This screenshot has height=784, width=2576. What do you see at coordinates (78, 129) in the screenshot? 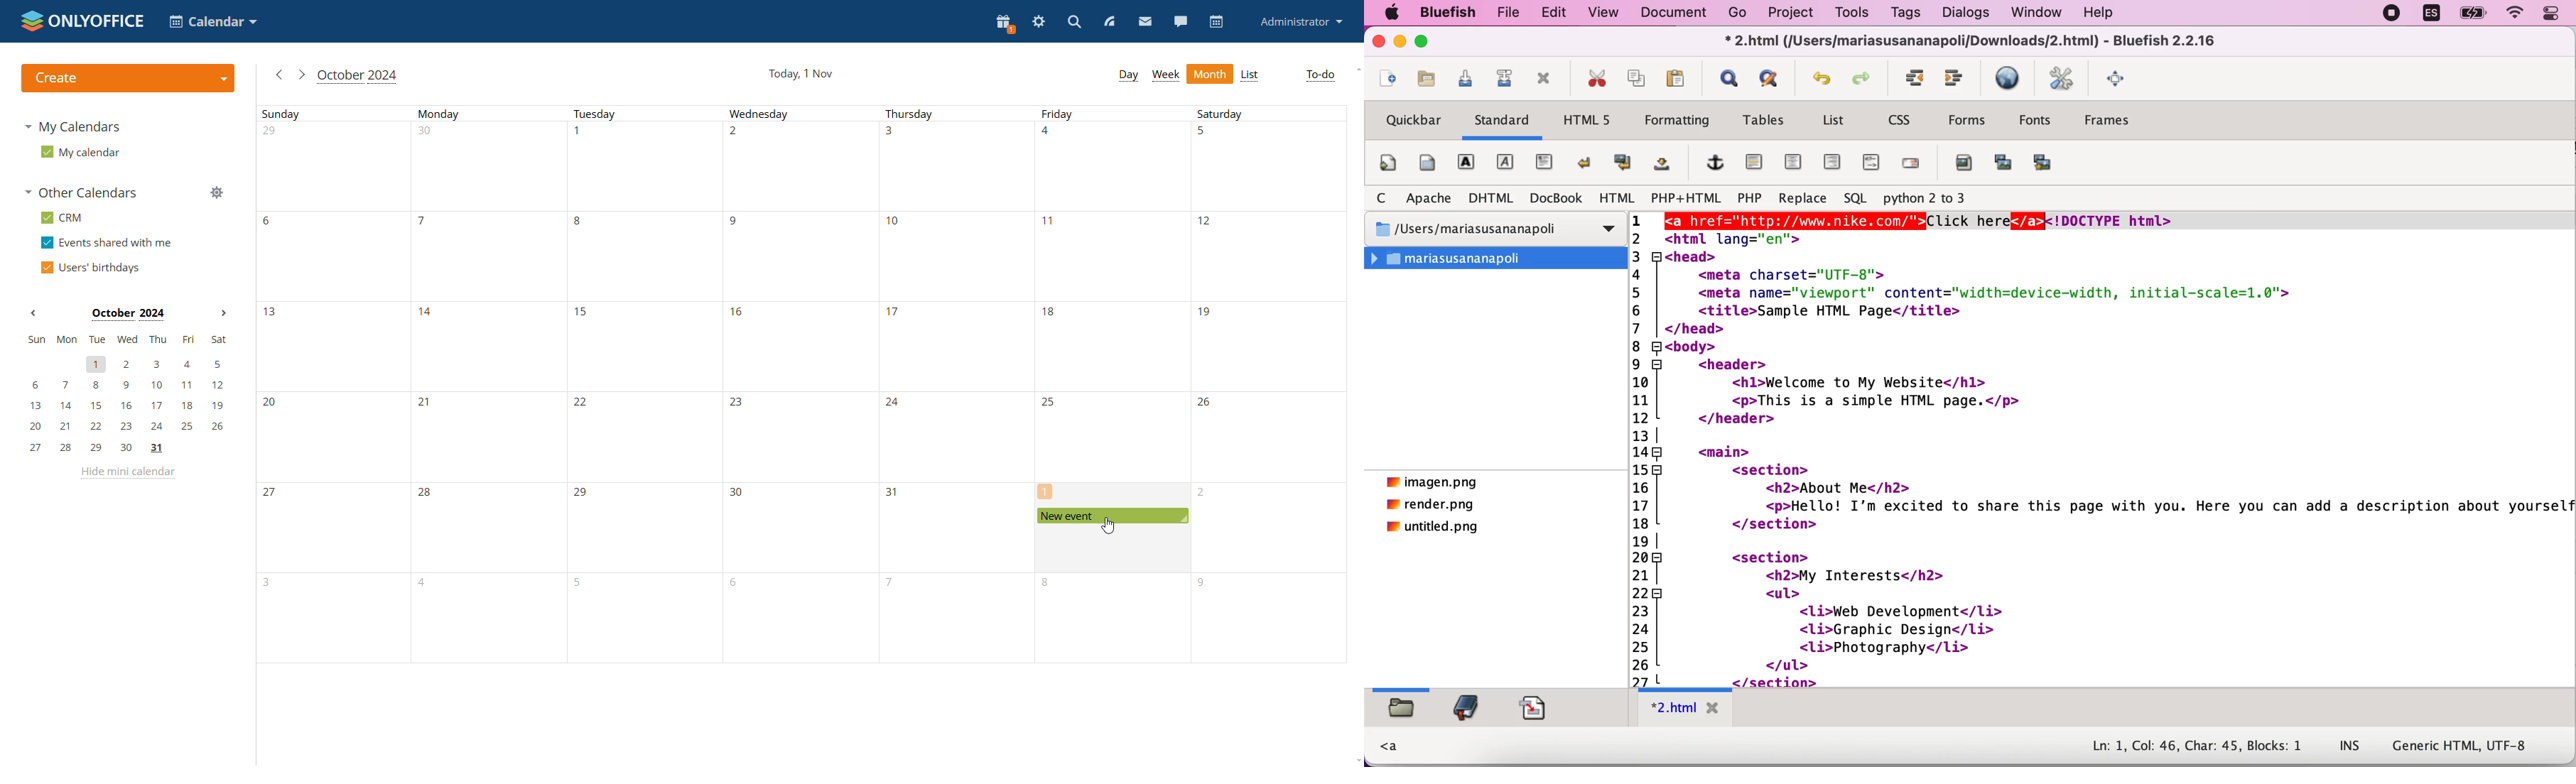
I see `my calendars` at bounding box center [78, 129].